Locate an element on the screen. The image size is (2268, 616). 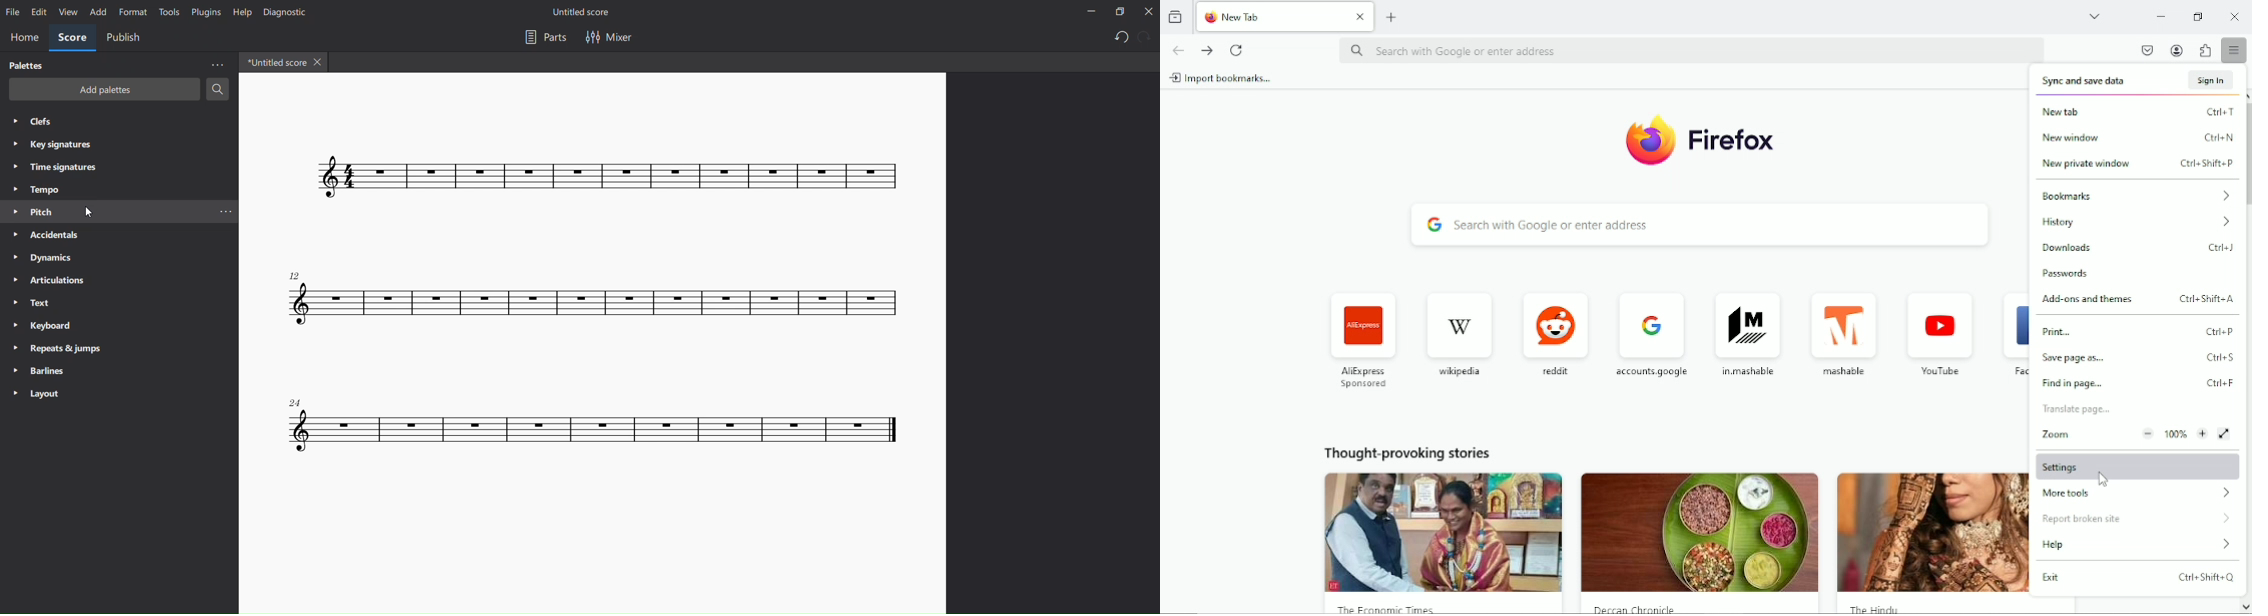
exit is located at coordinates (2142, 577).